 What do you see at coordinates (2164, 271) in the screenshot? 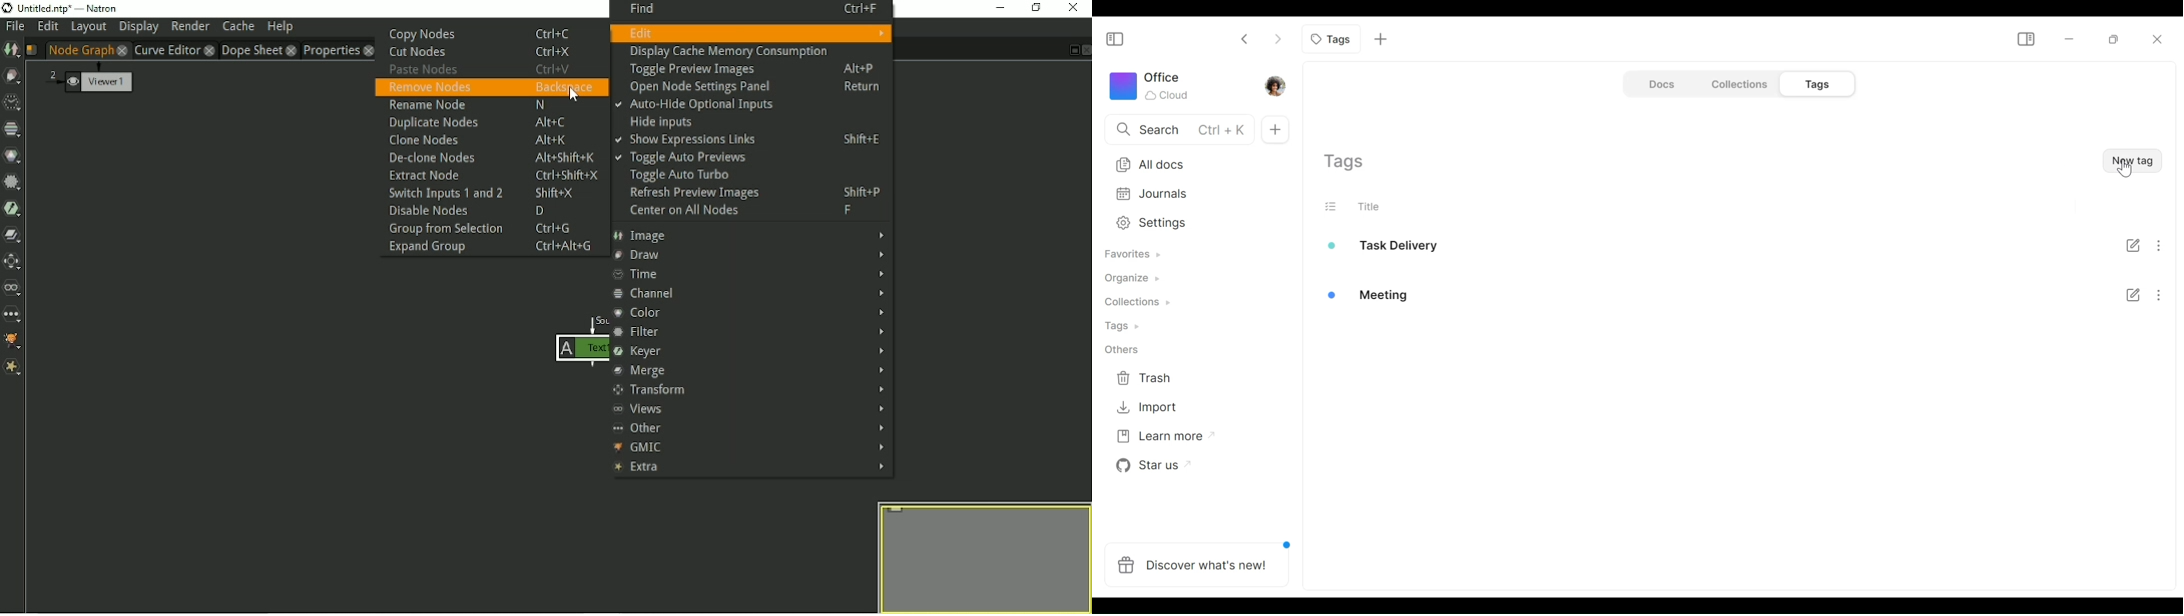
I see `More options` at bounding box center [2164, 271].